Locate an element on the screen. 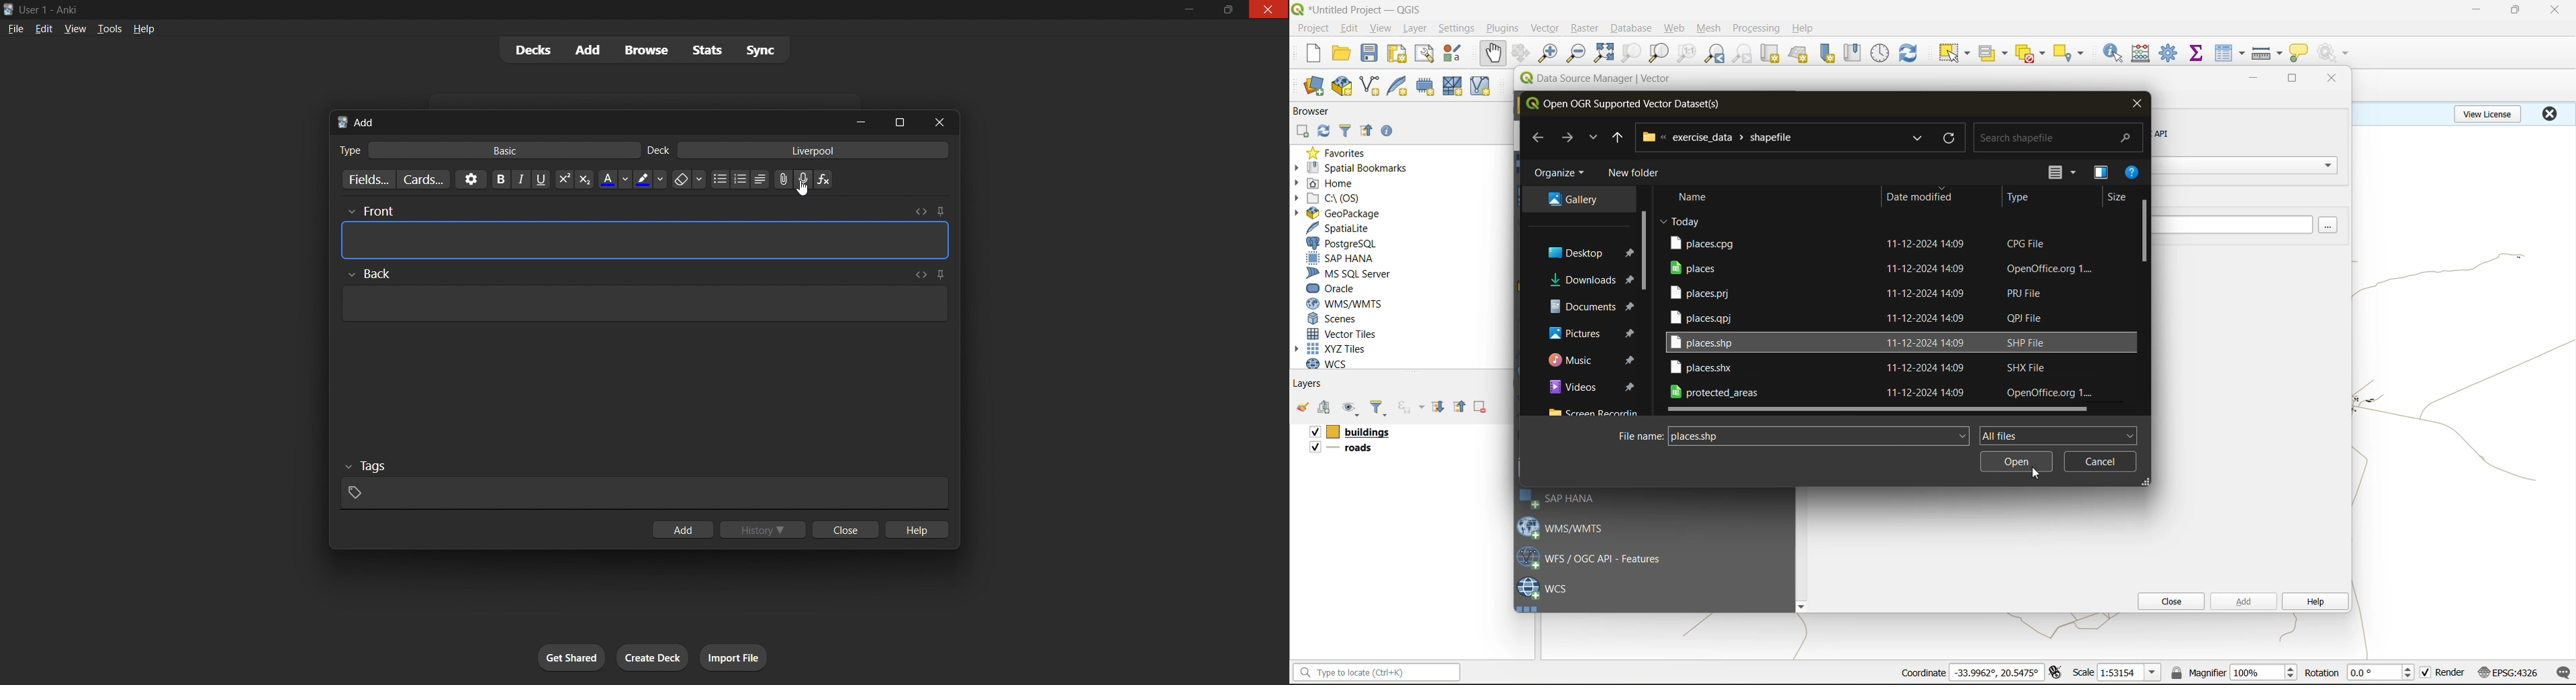 This screenshot has width=2576, height=700. new spatial bookmark is located at coordinates (1828, 54).